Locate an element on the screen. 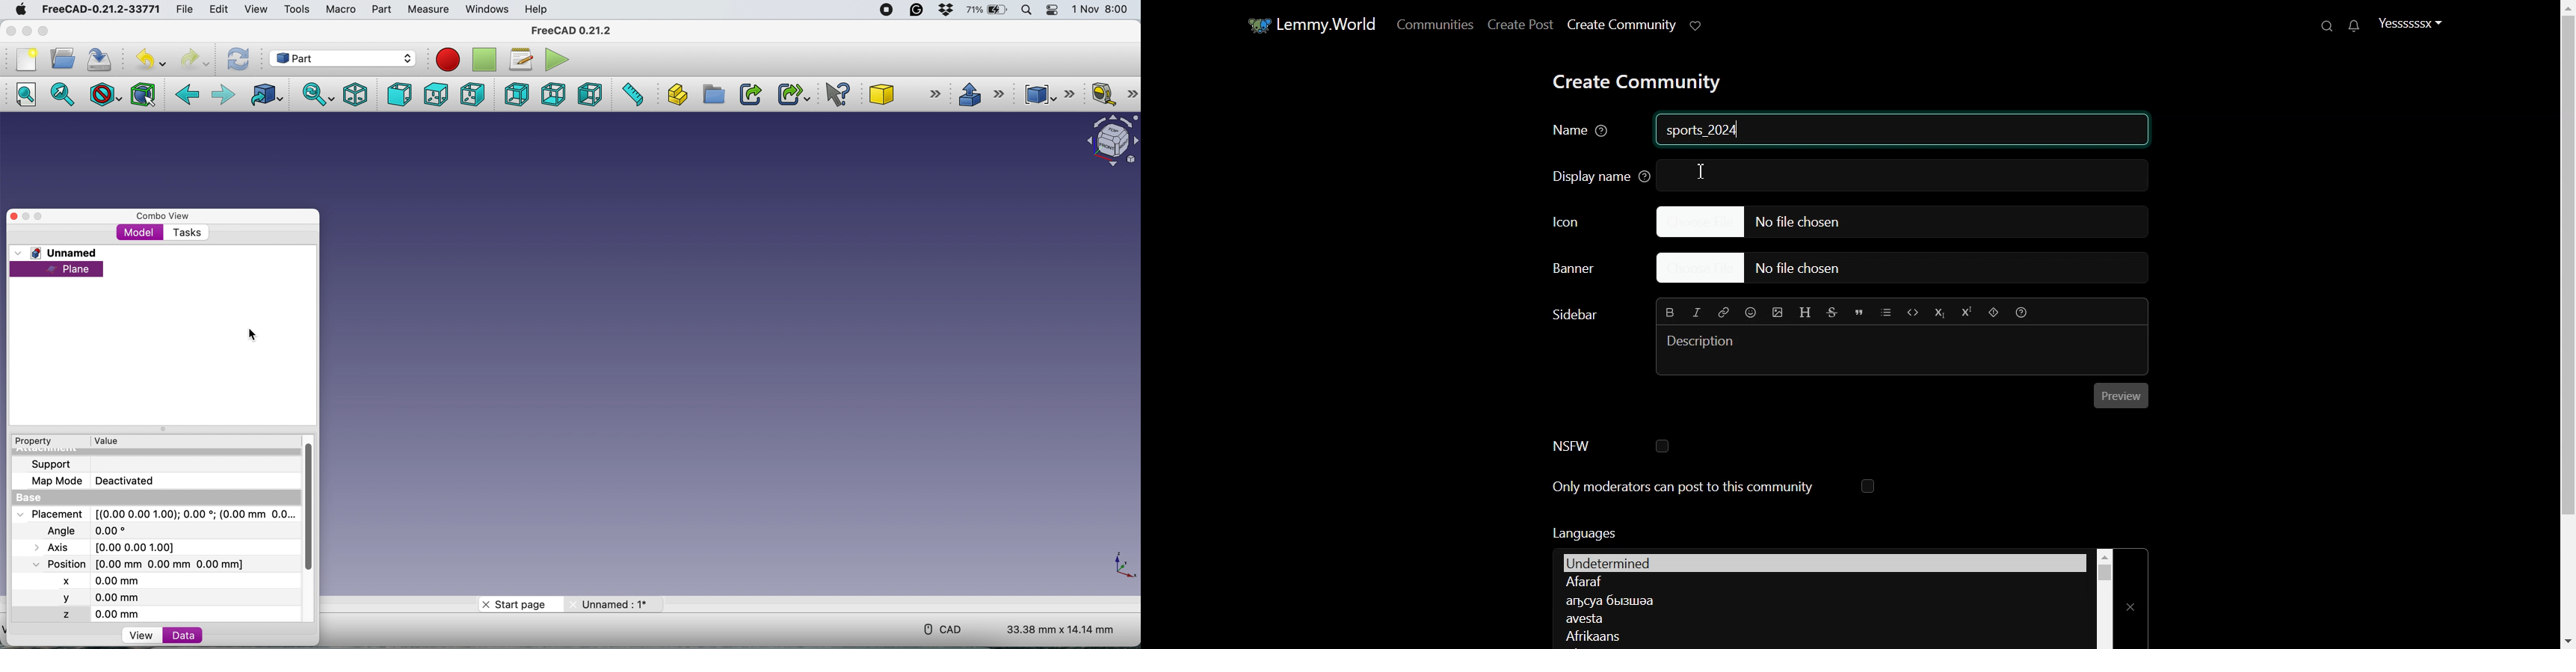  undo is located at coordinates (152, 60).